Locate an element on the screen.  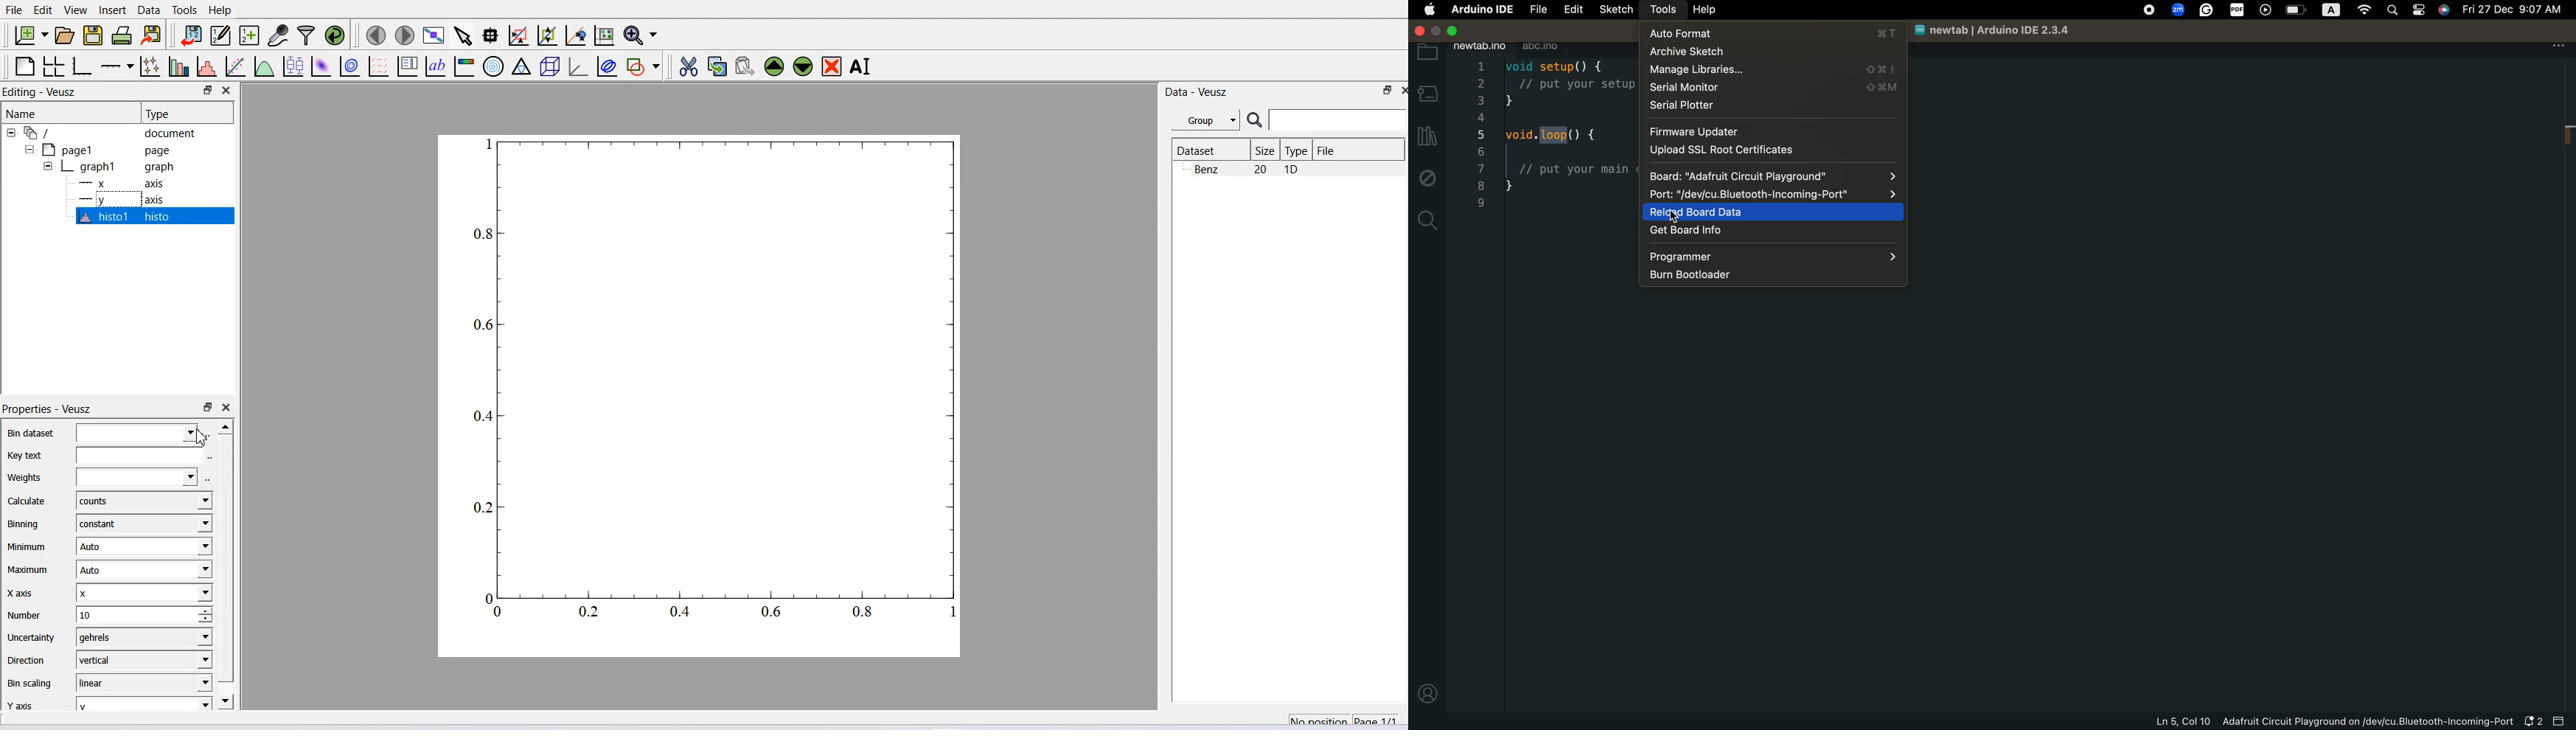
Adafruit Circuit Playground on/dev/cu.Bluetooth-Incoming-Port is located at coordinates (2369, 721).